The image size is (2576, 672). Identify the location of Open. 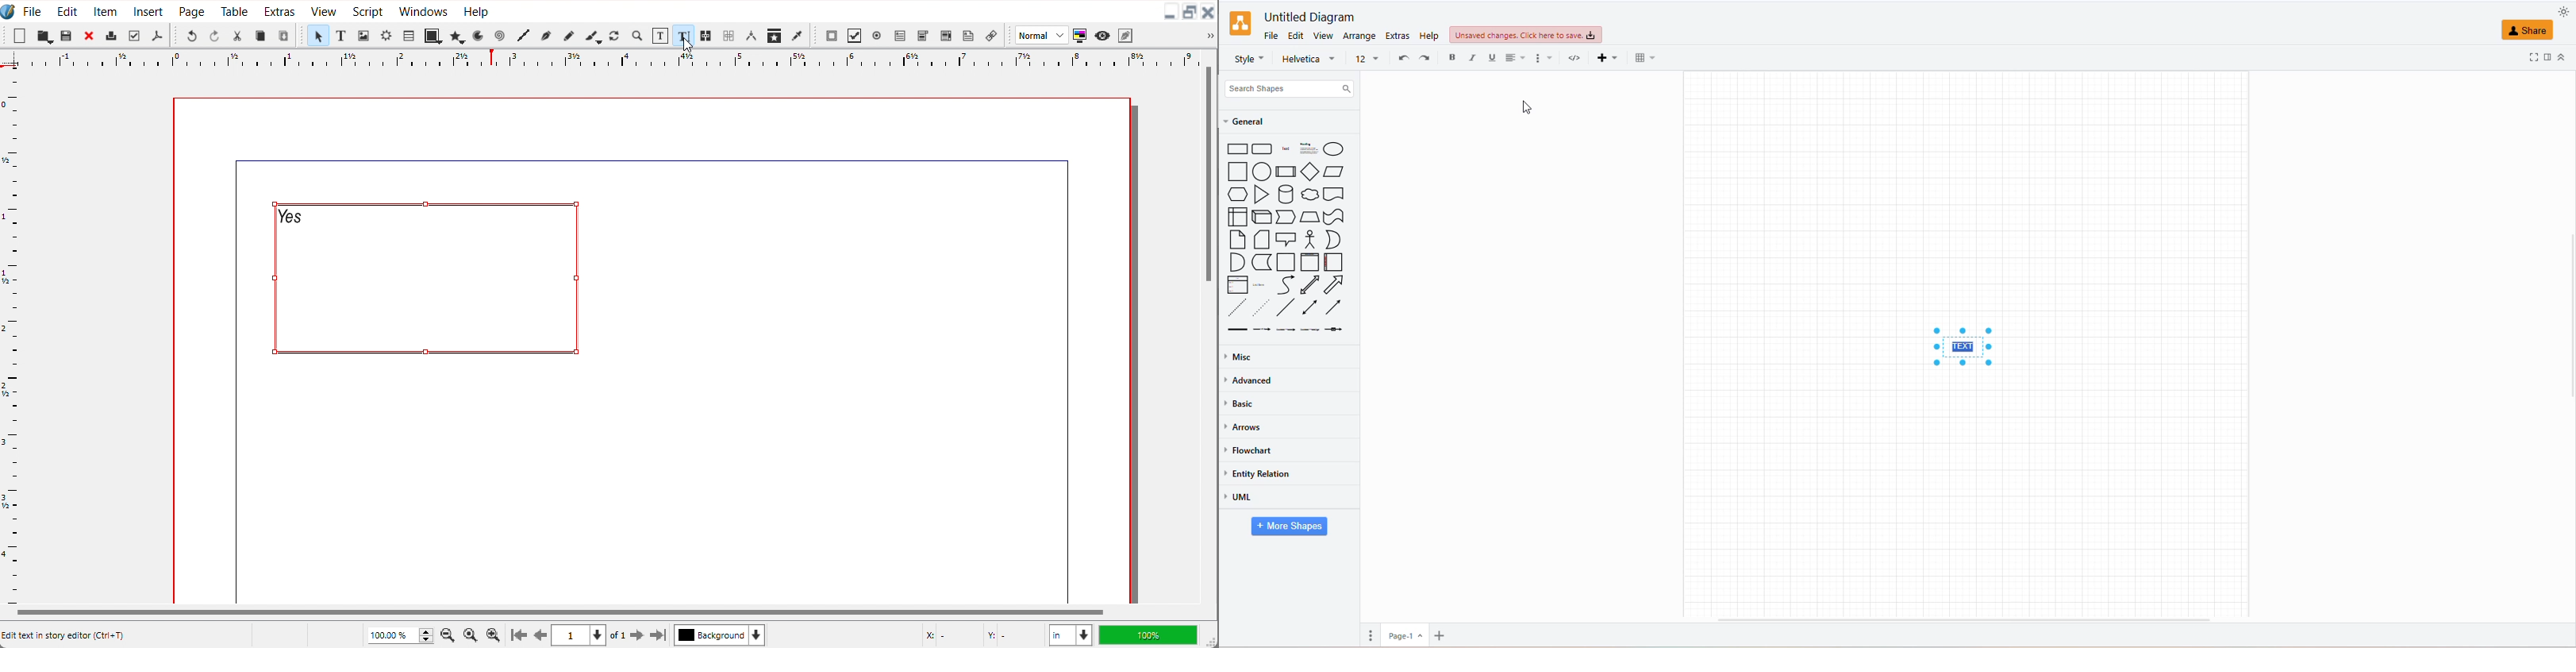
(67, 37).